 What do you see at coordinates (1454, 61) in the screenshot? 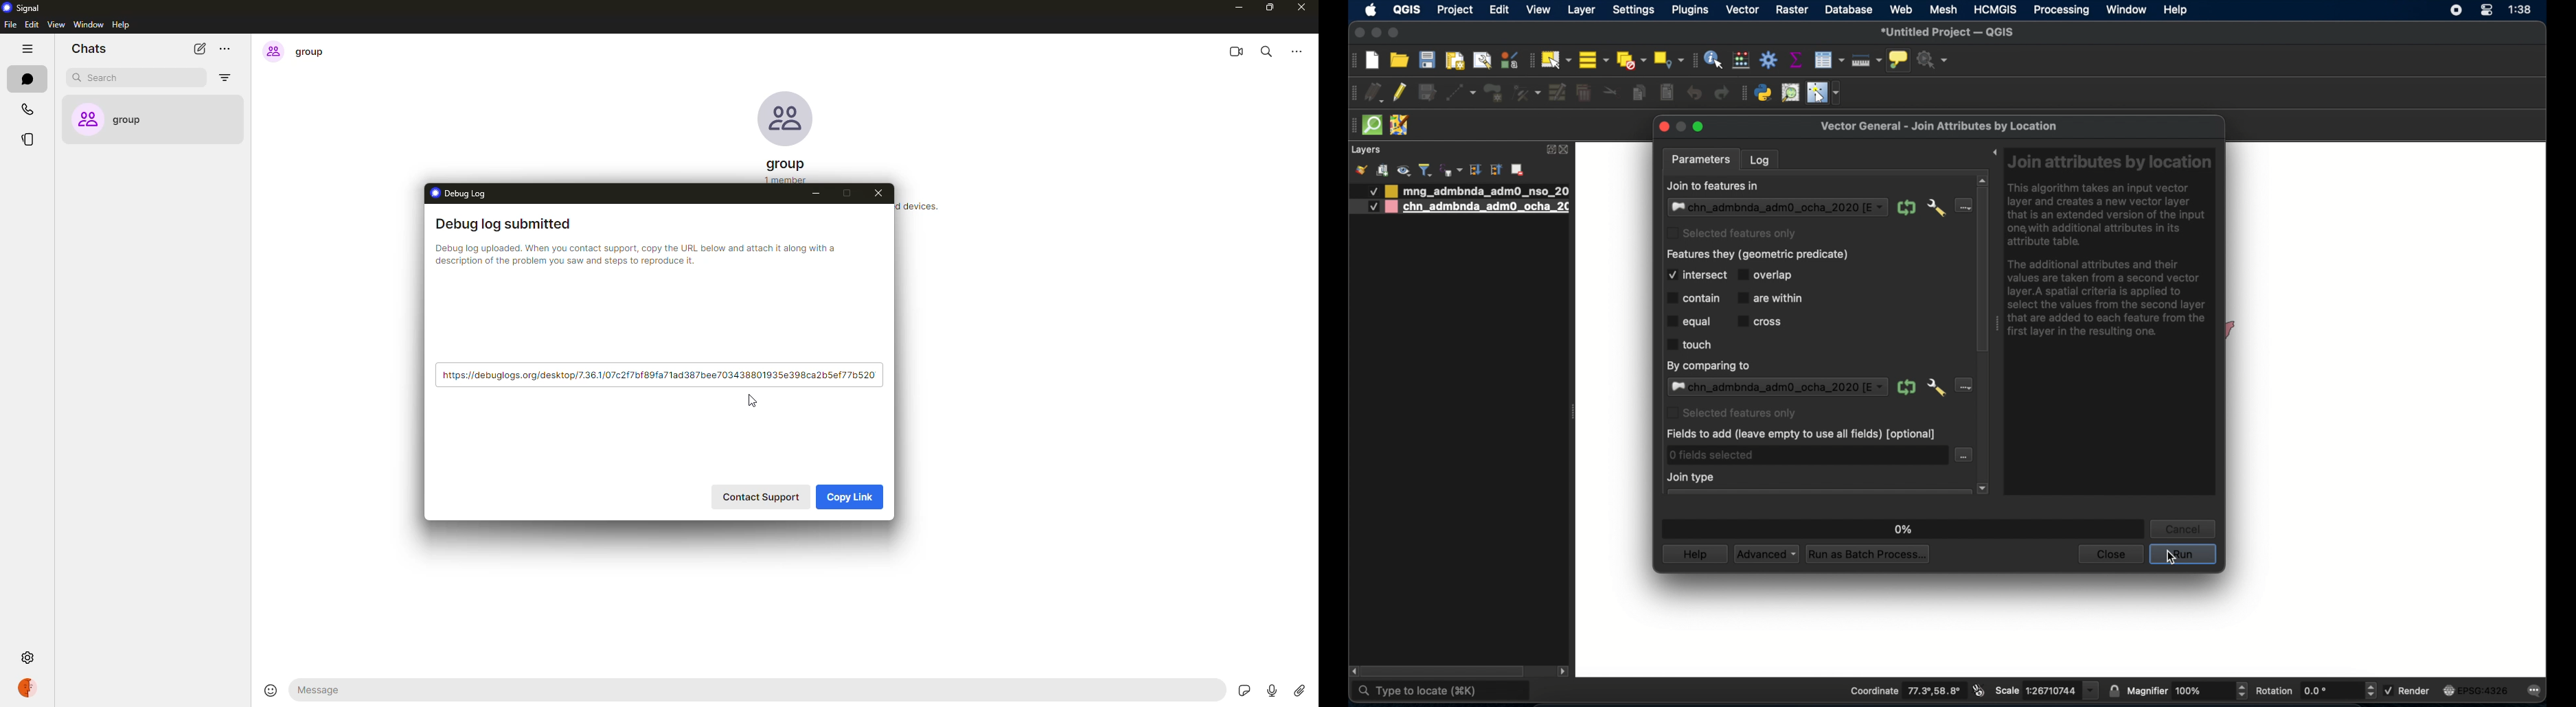
I see `print layout` at bounding box center [1454, 61].